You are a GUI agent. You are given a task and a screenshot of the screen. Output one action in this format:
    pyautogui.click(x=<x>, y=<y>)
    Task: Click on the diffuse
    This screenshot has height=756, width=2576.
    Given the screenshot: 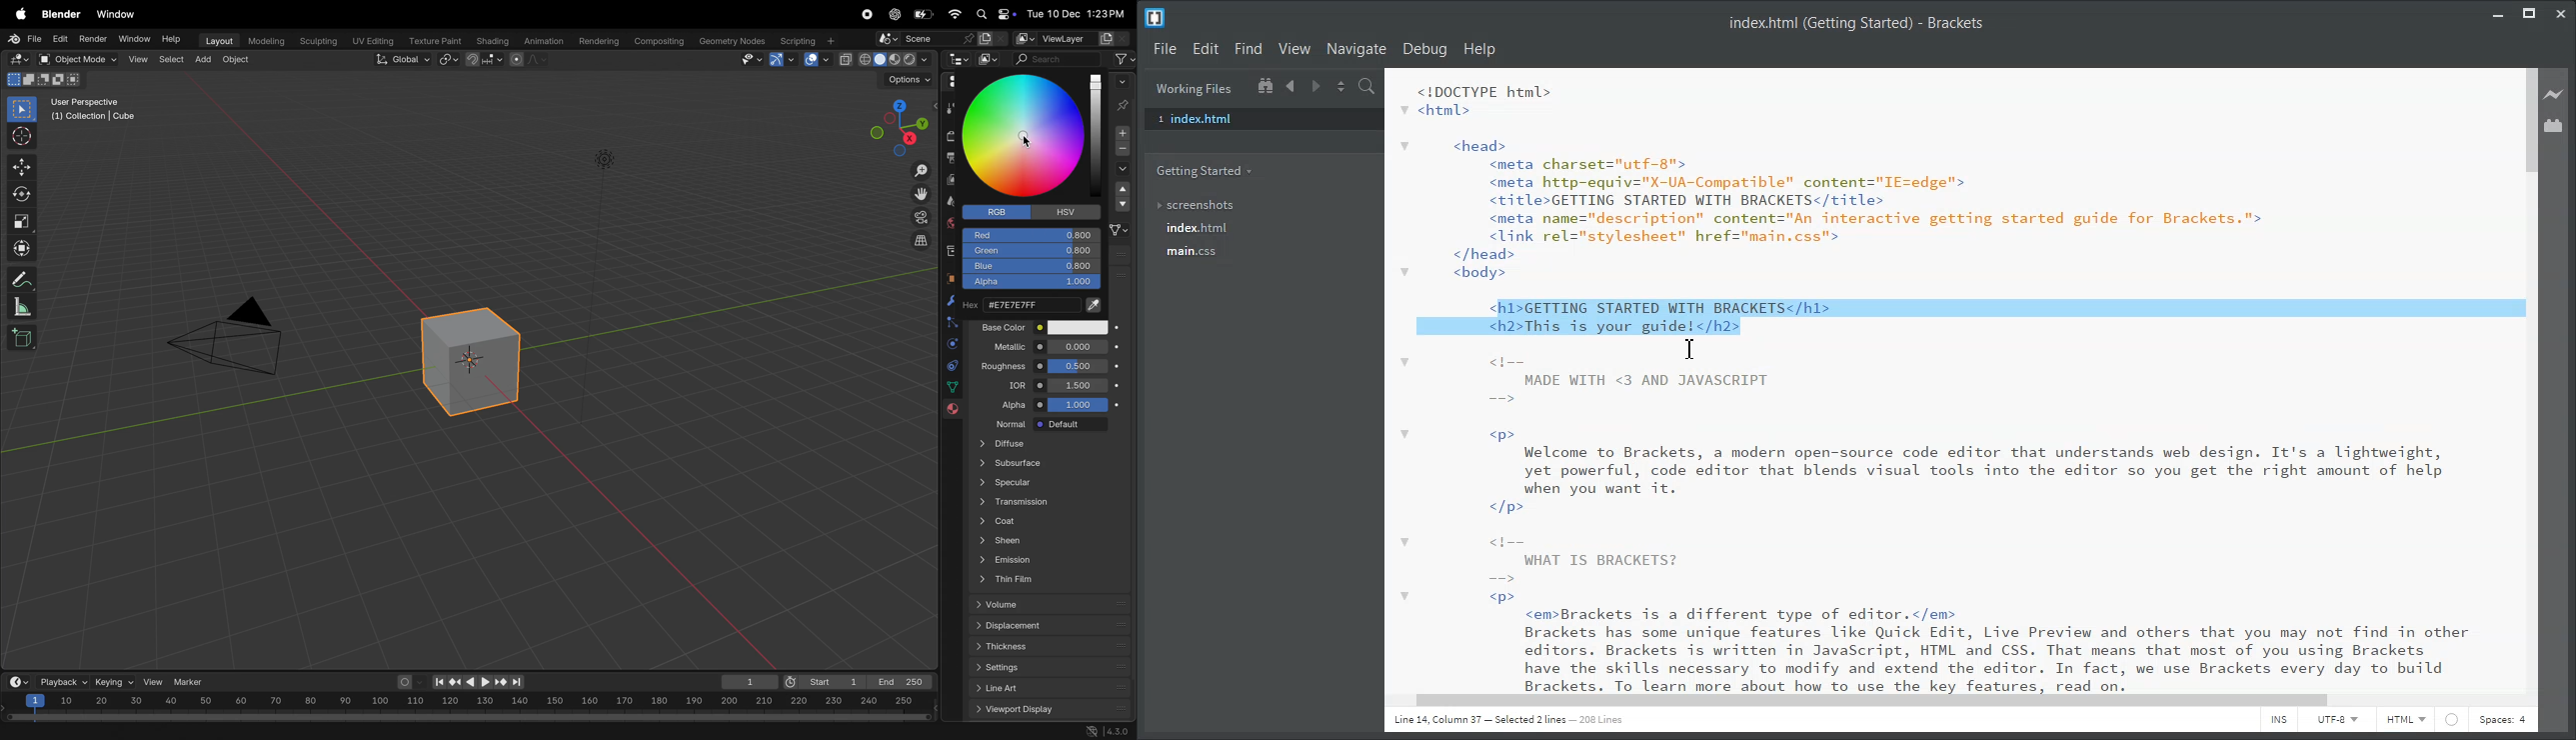 What is the action you would take?
    pyautogui.click(x=1052, y=444)
    